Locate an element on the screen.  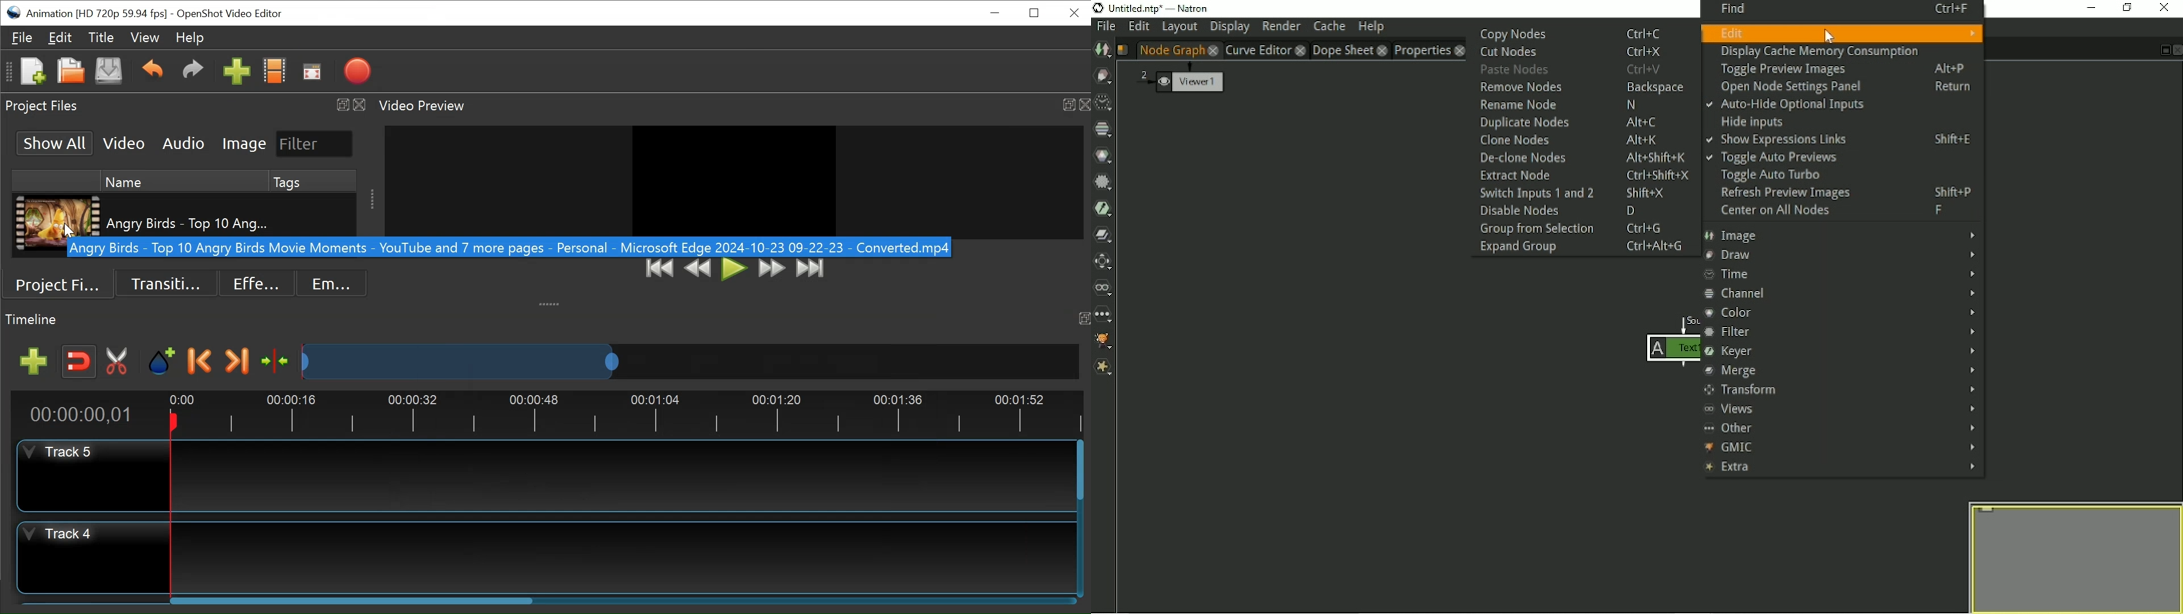
Undo is located at coordinates (152, 70).